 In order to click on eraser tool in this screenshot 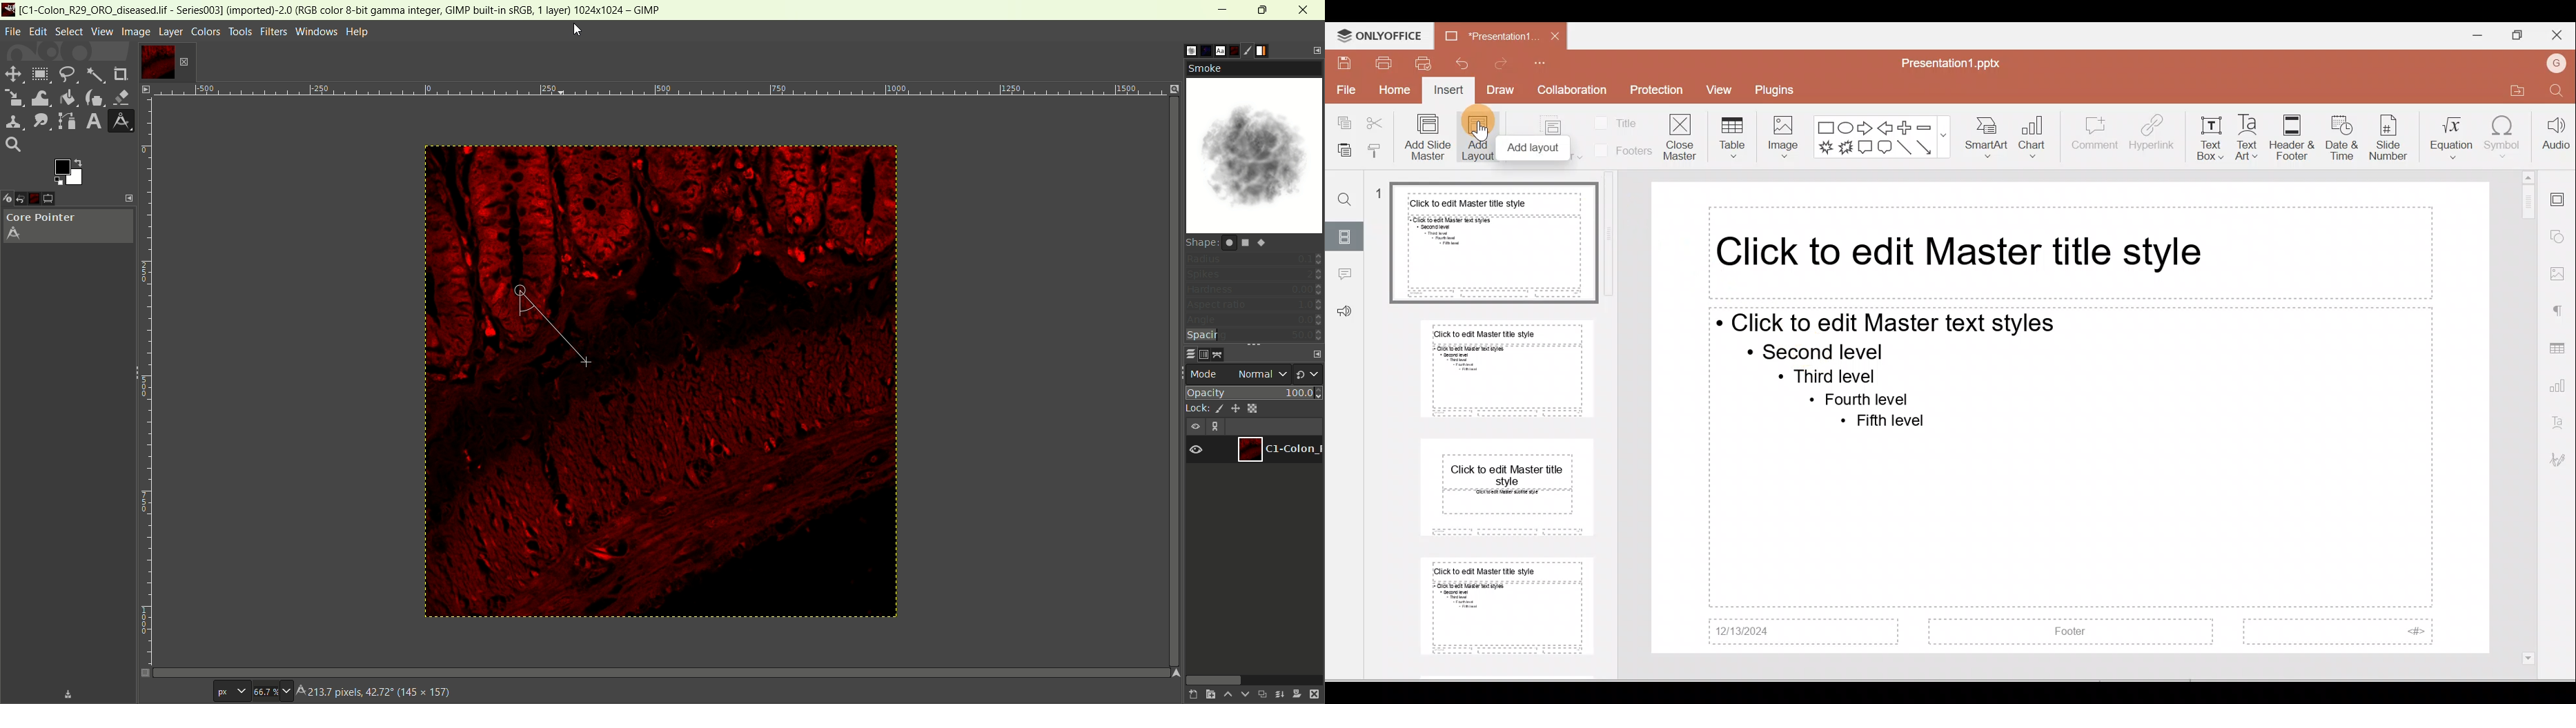, I will do `click(124, 96)`.